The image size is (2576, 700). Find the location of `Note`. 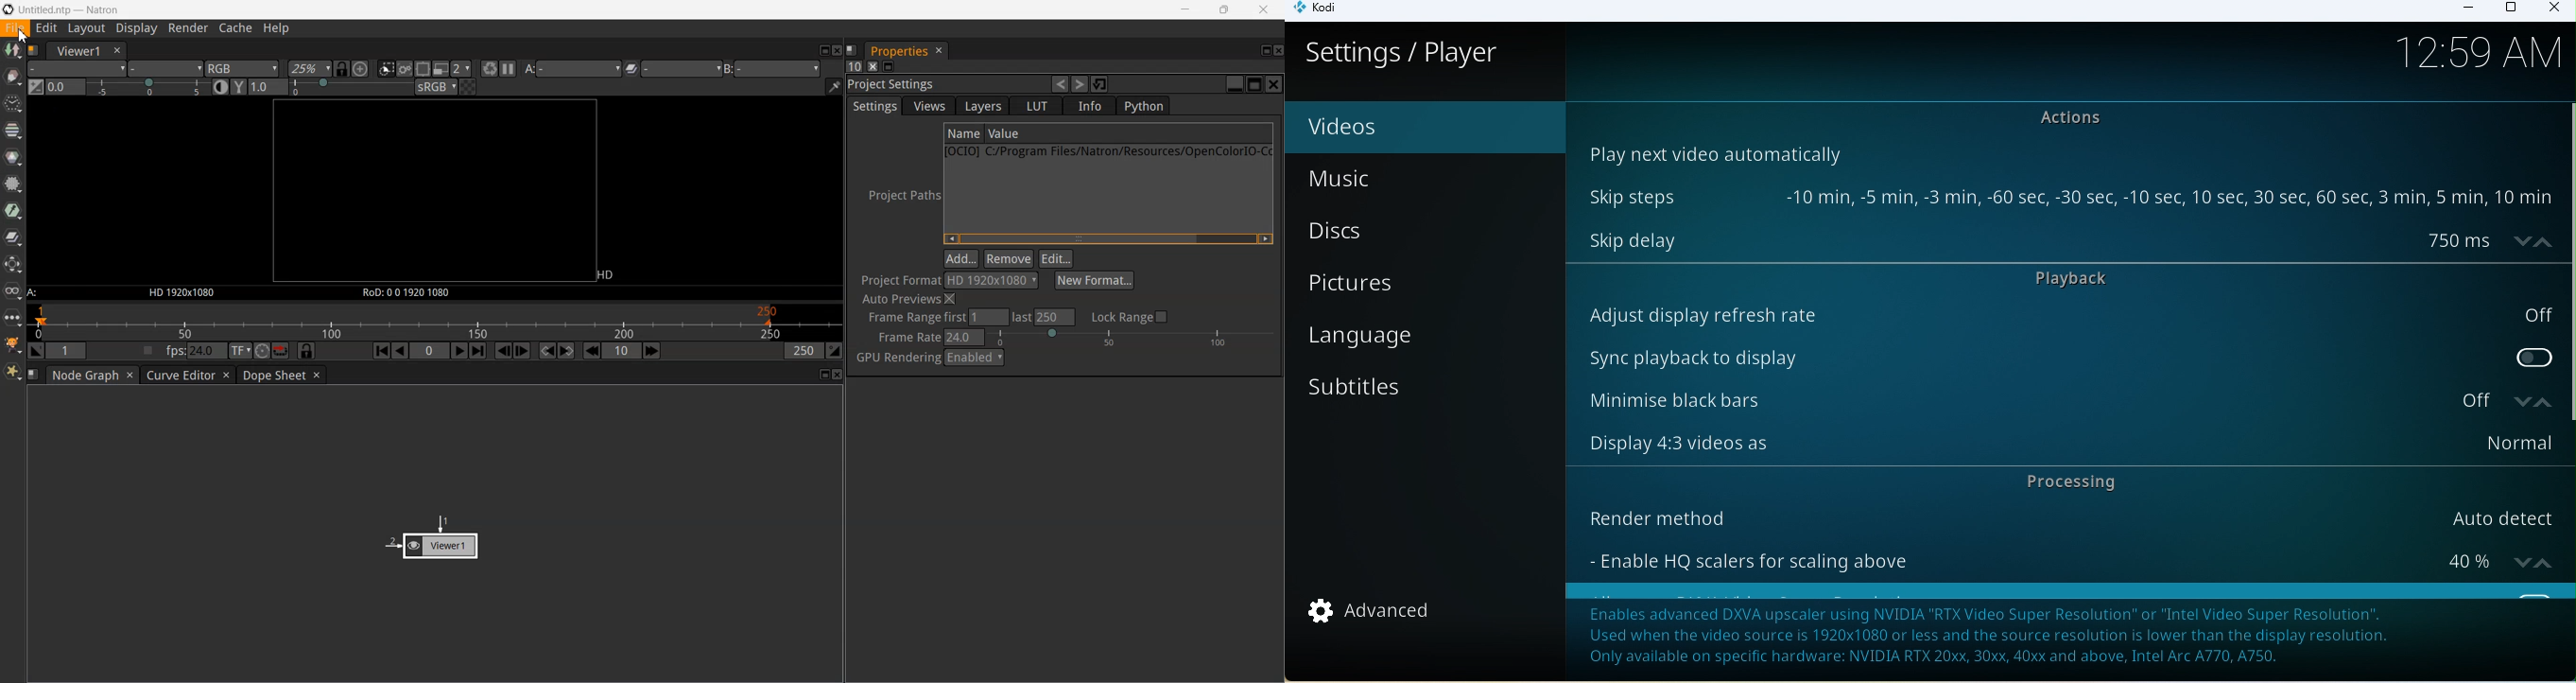

Note is located at coordinates (2068, 634).